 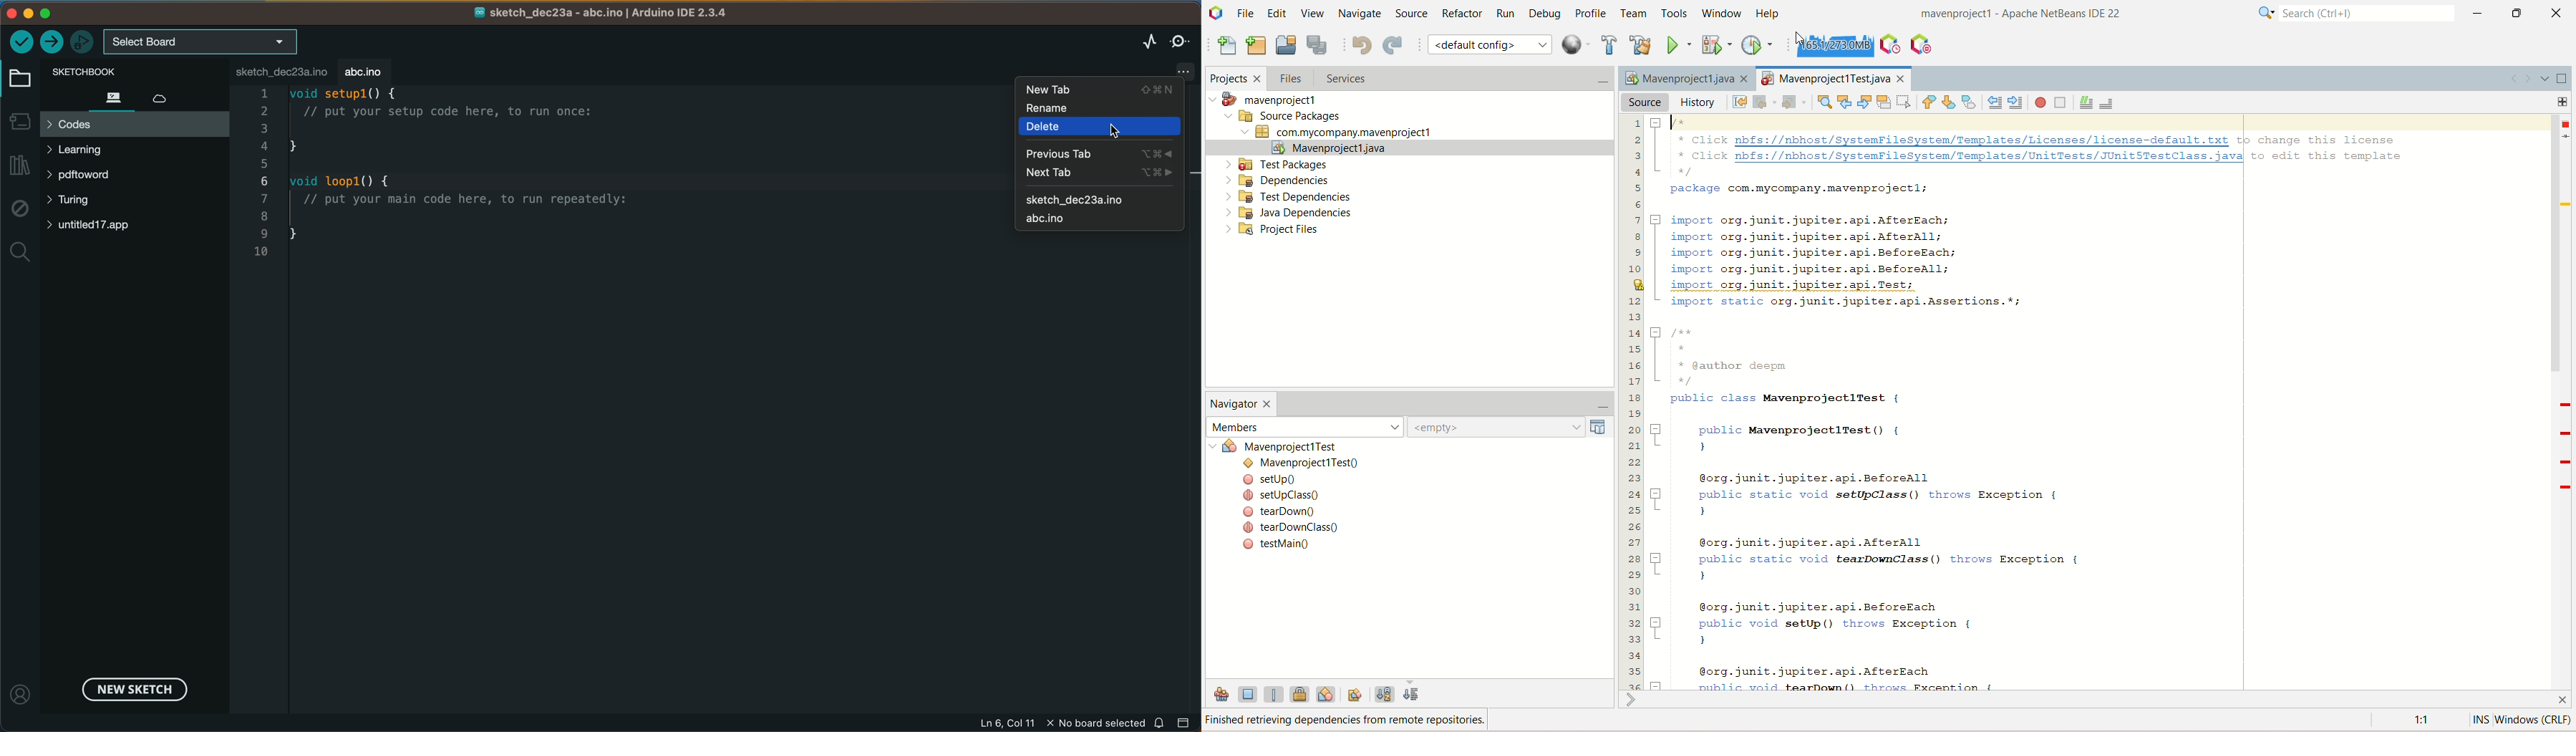 I want to click on Mavenproject1java, so click(x=1684, y=79).